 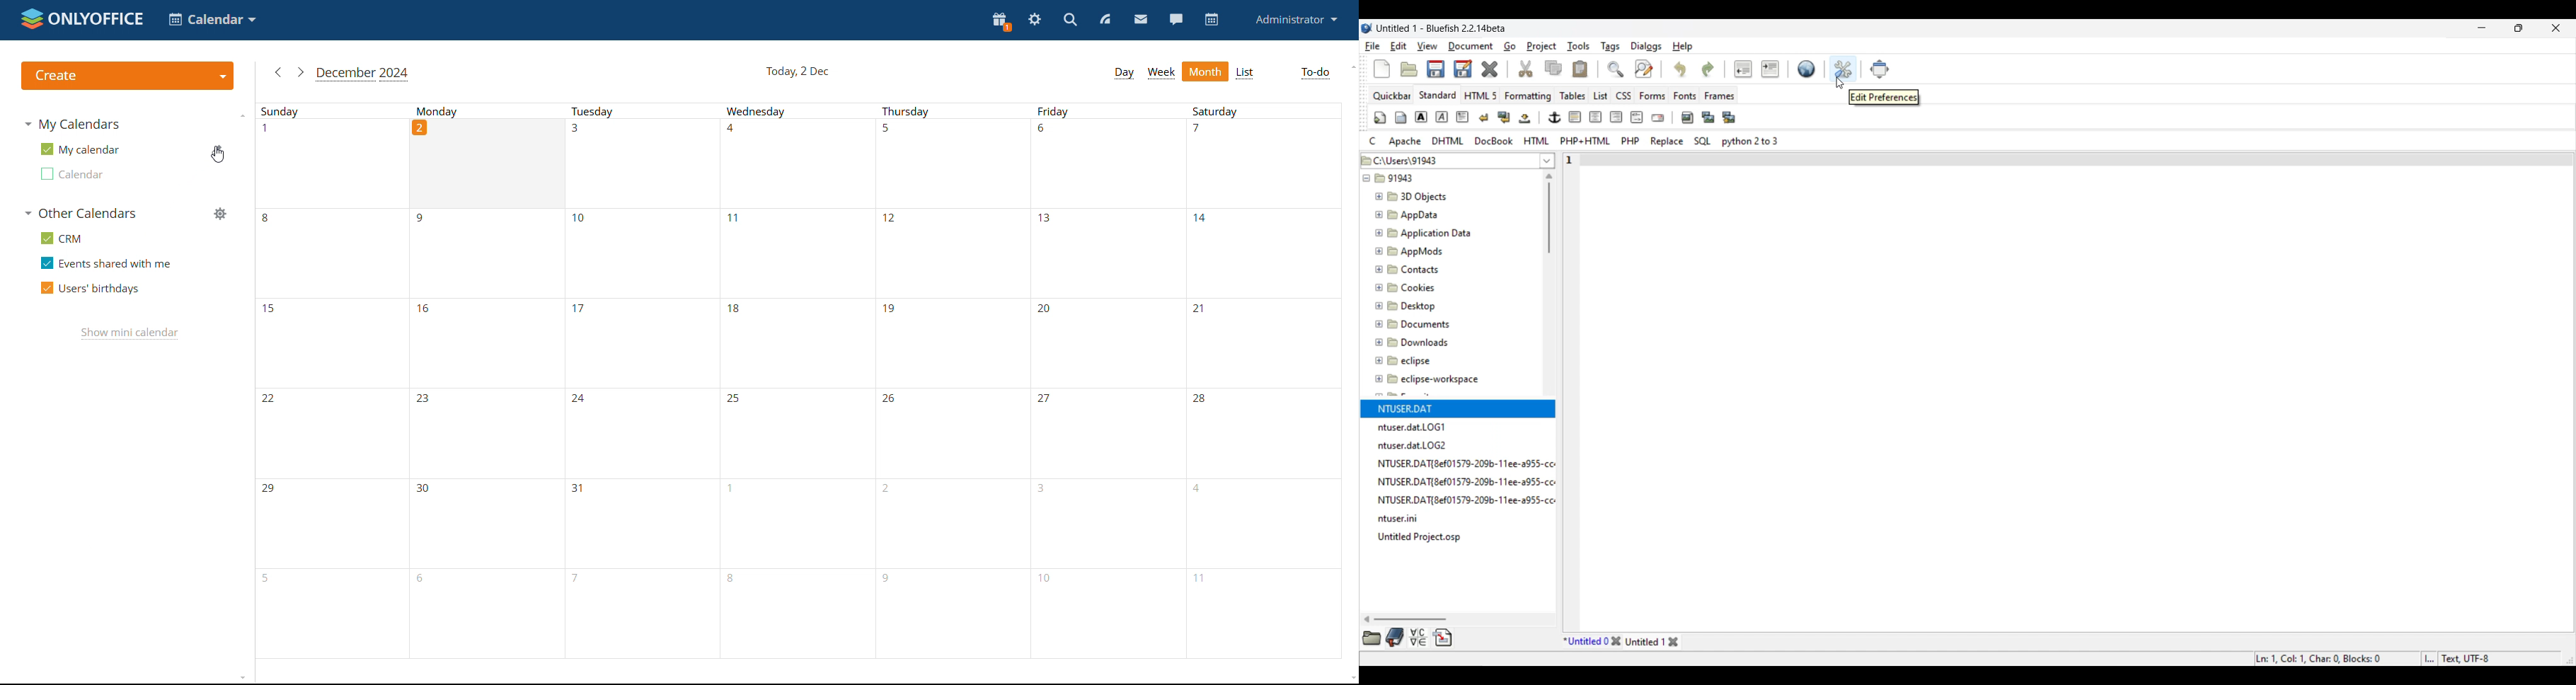 What do you see at coordinates (219, 151) in the screenshot?
I see `edit` at bounding box center [219, 151].